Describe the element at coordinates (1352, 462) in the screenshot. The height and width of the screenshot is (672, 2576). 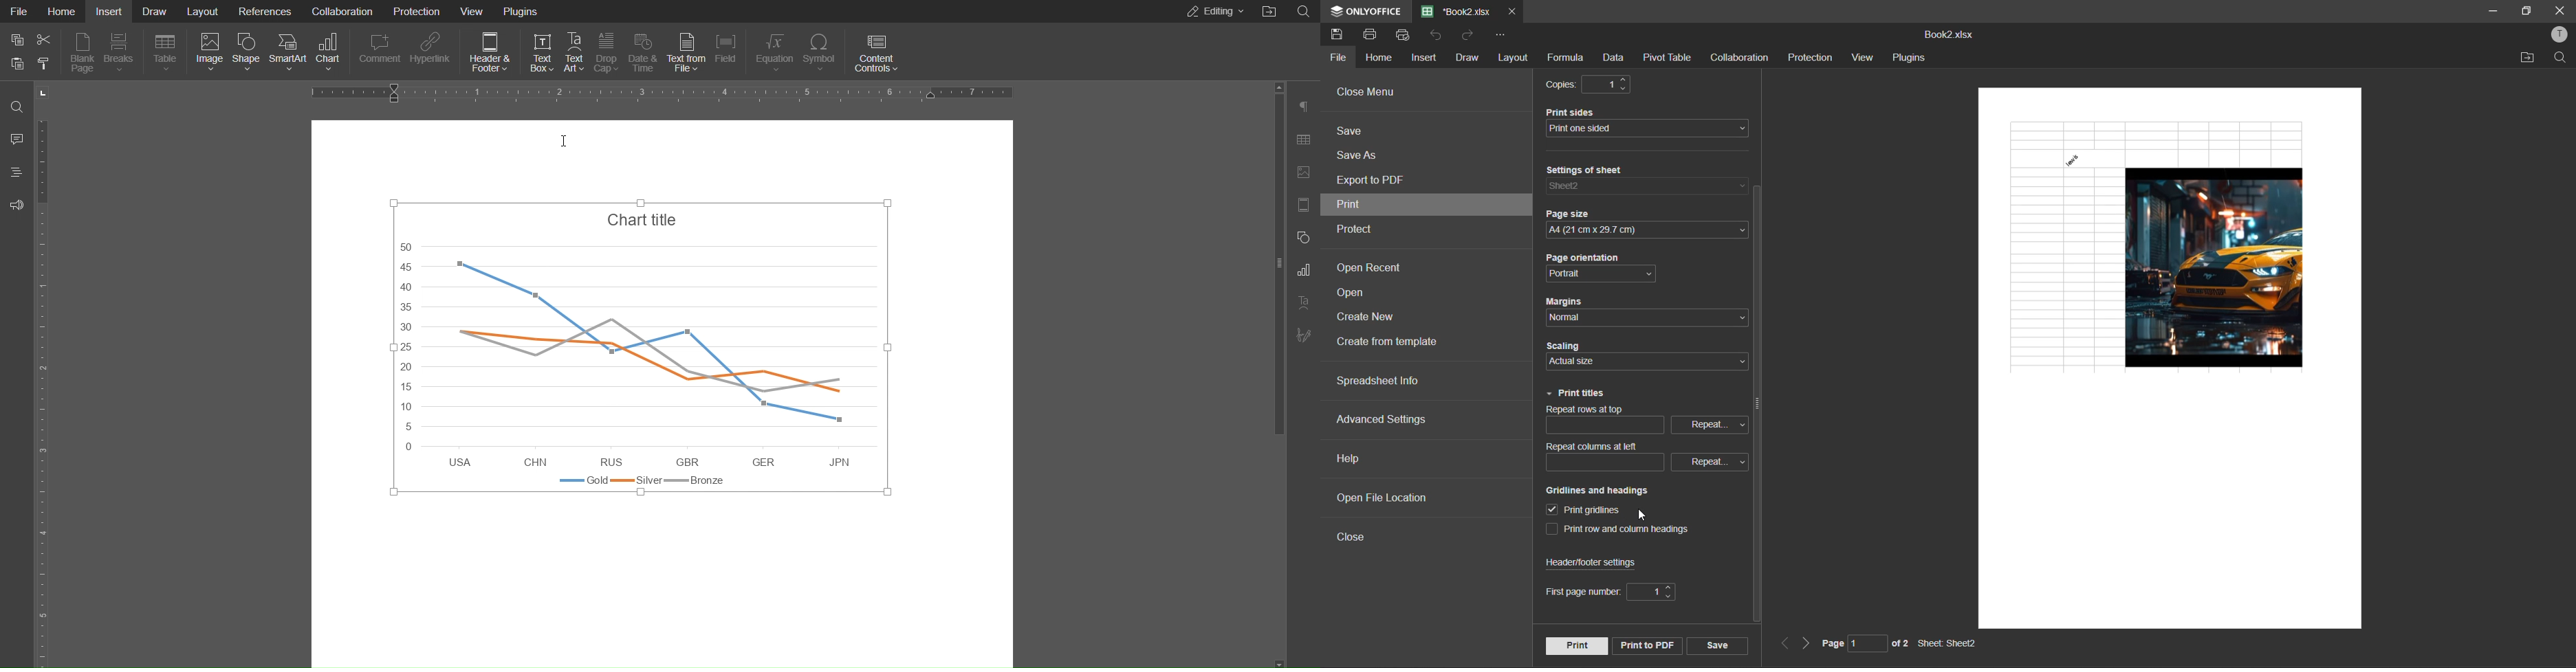
I see `help` at that location.